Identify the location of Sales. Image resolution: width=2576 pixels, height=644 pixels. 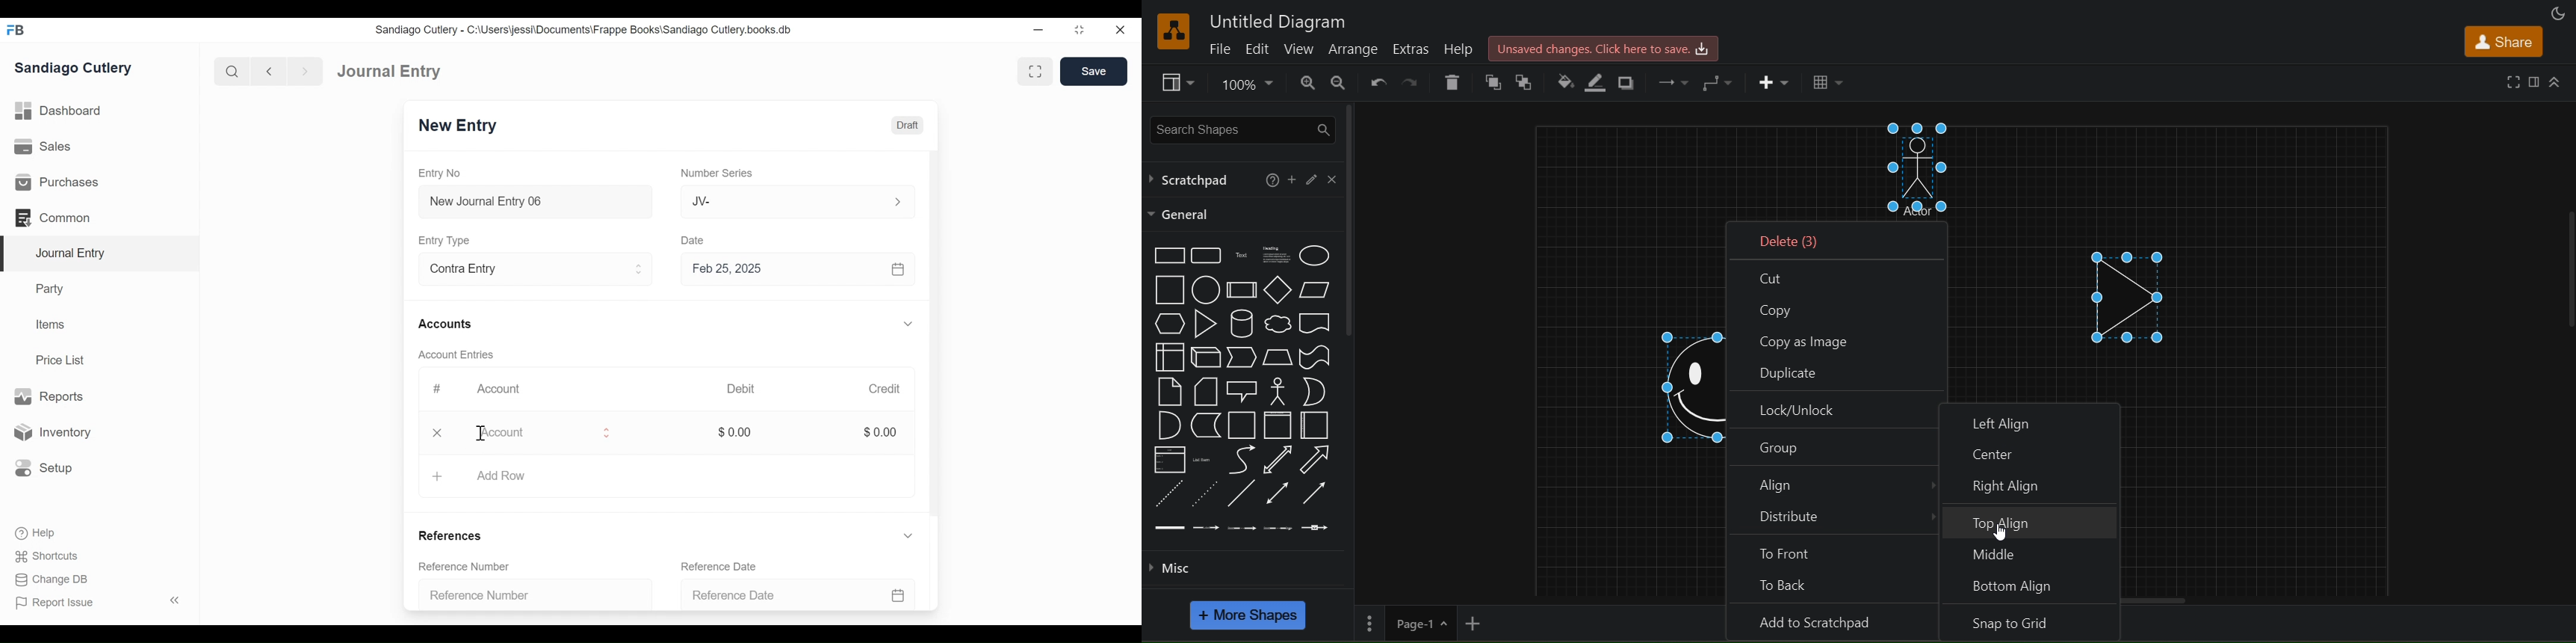
(47, 147).